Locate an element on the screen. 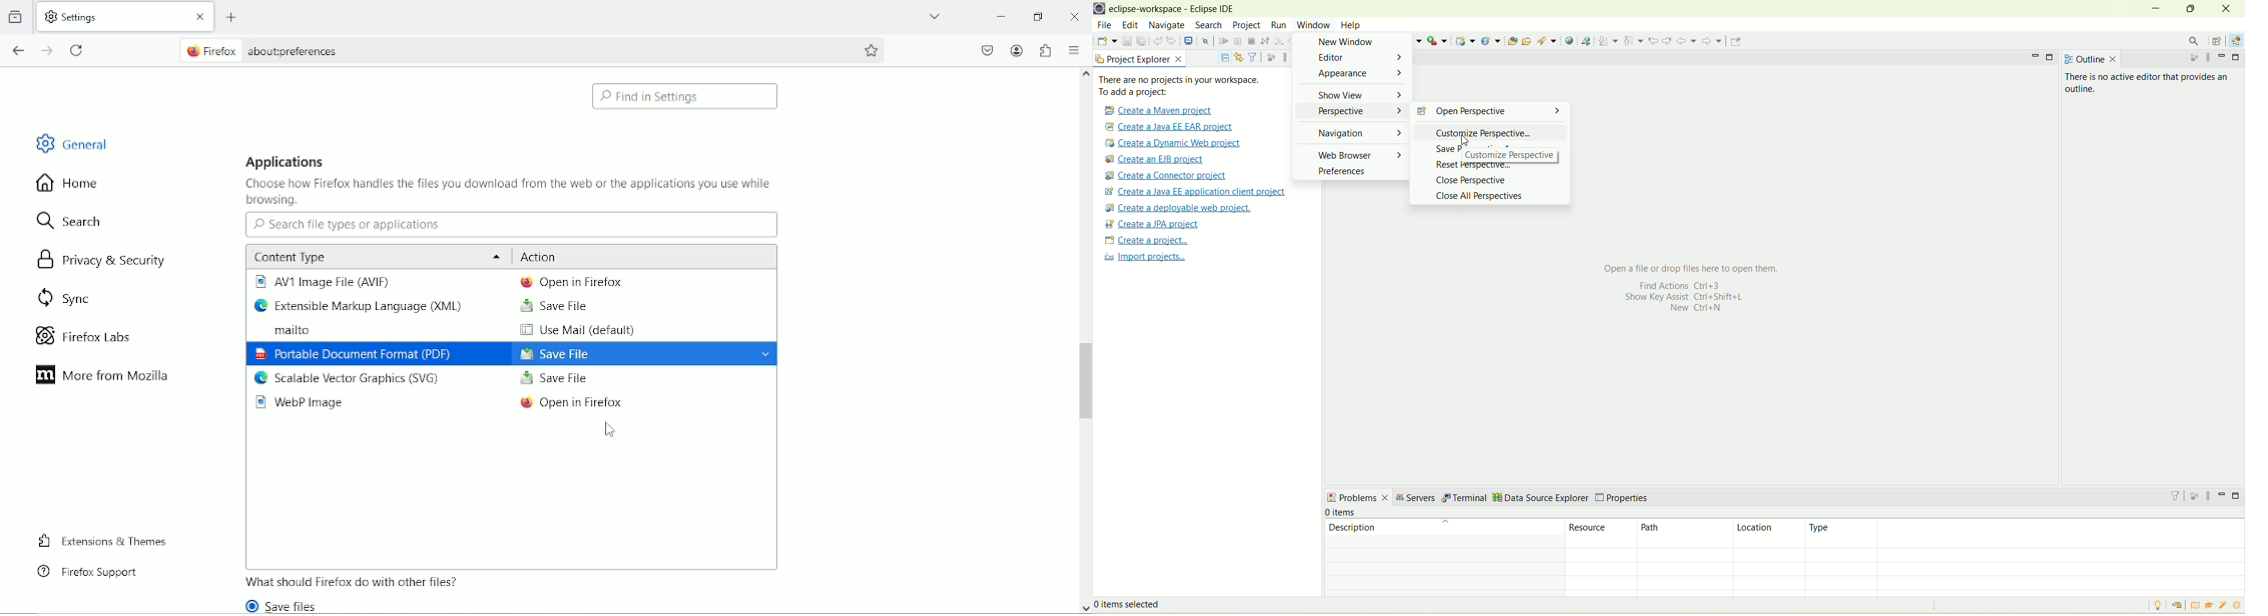 The width and height of the screenshot is (2268, 616). Firefox support is located at coordinates (87, 572).